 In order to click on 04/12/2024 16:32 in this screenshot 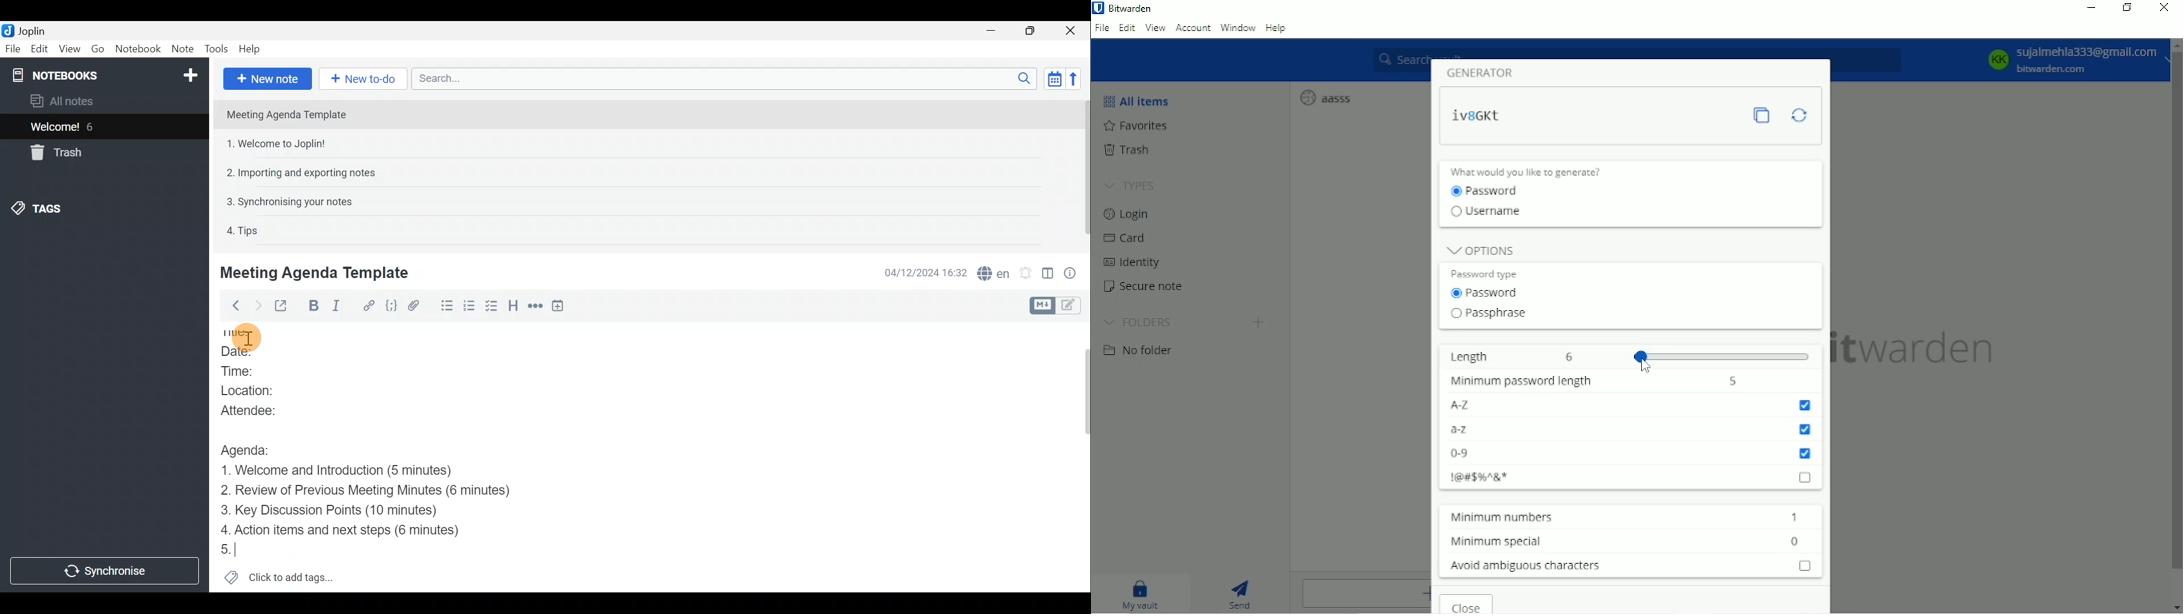, I will do `click(920, 272)`.